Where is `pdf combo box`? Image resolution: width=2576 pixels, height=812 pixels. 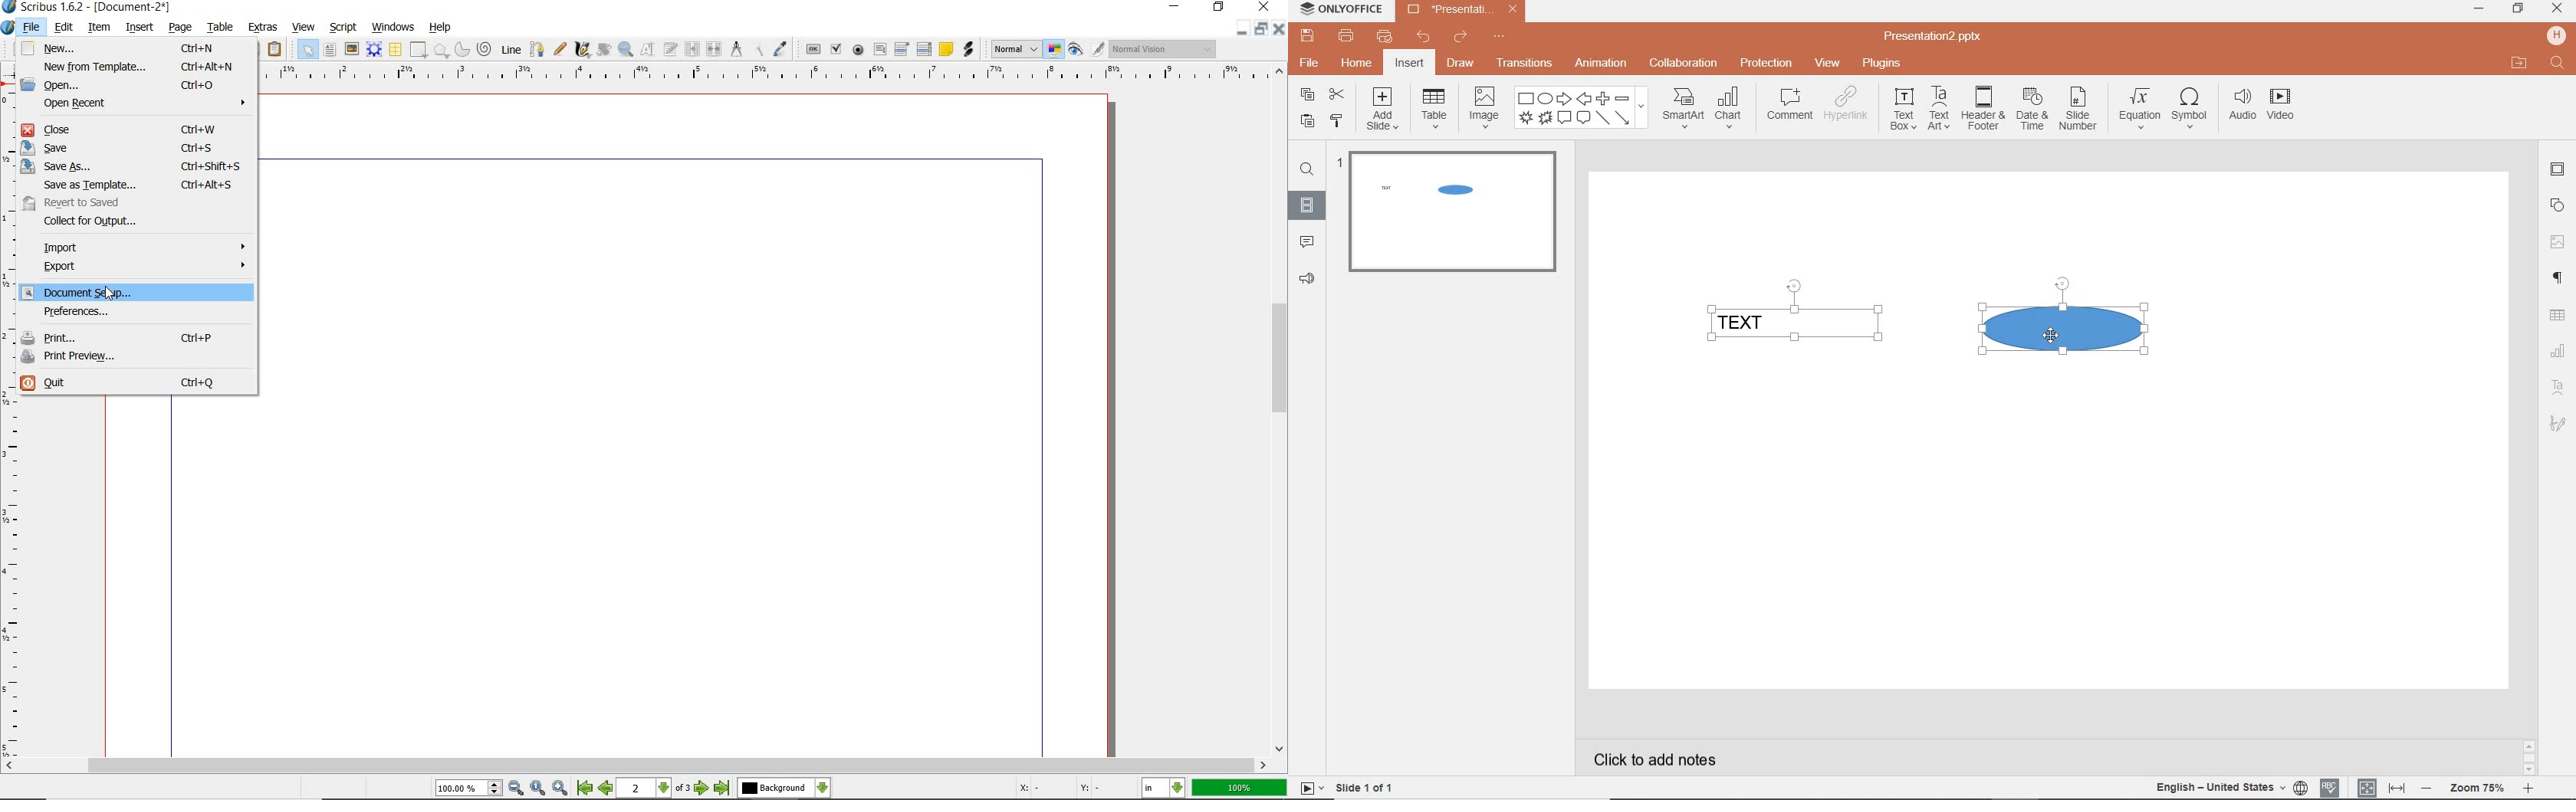
pdf combo box is located at coordinates (902, 51).